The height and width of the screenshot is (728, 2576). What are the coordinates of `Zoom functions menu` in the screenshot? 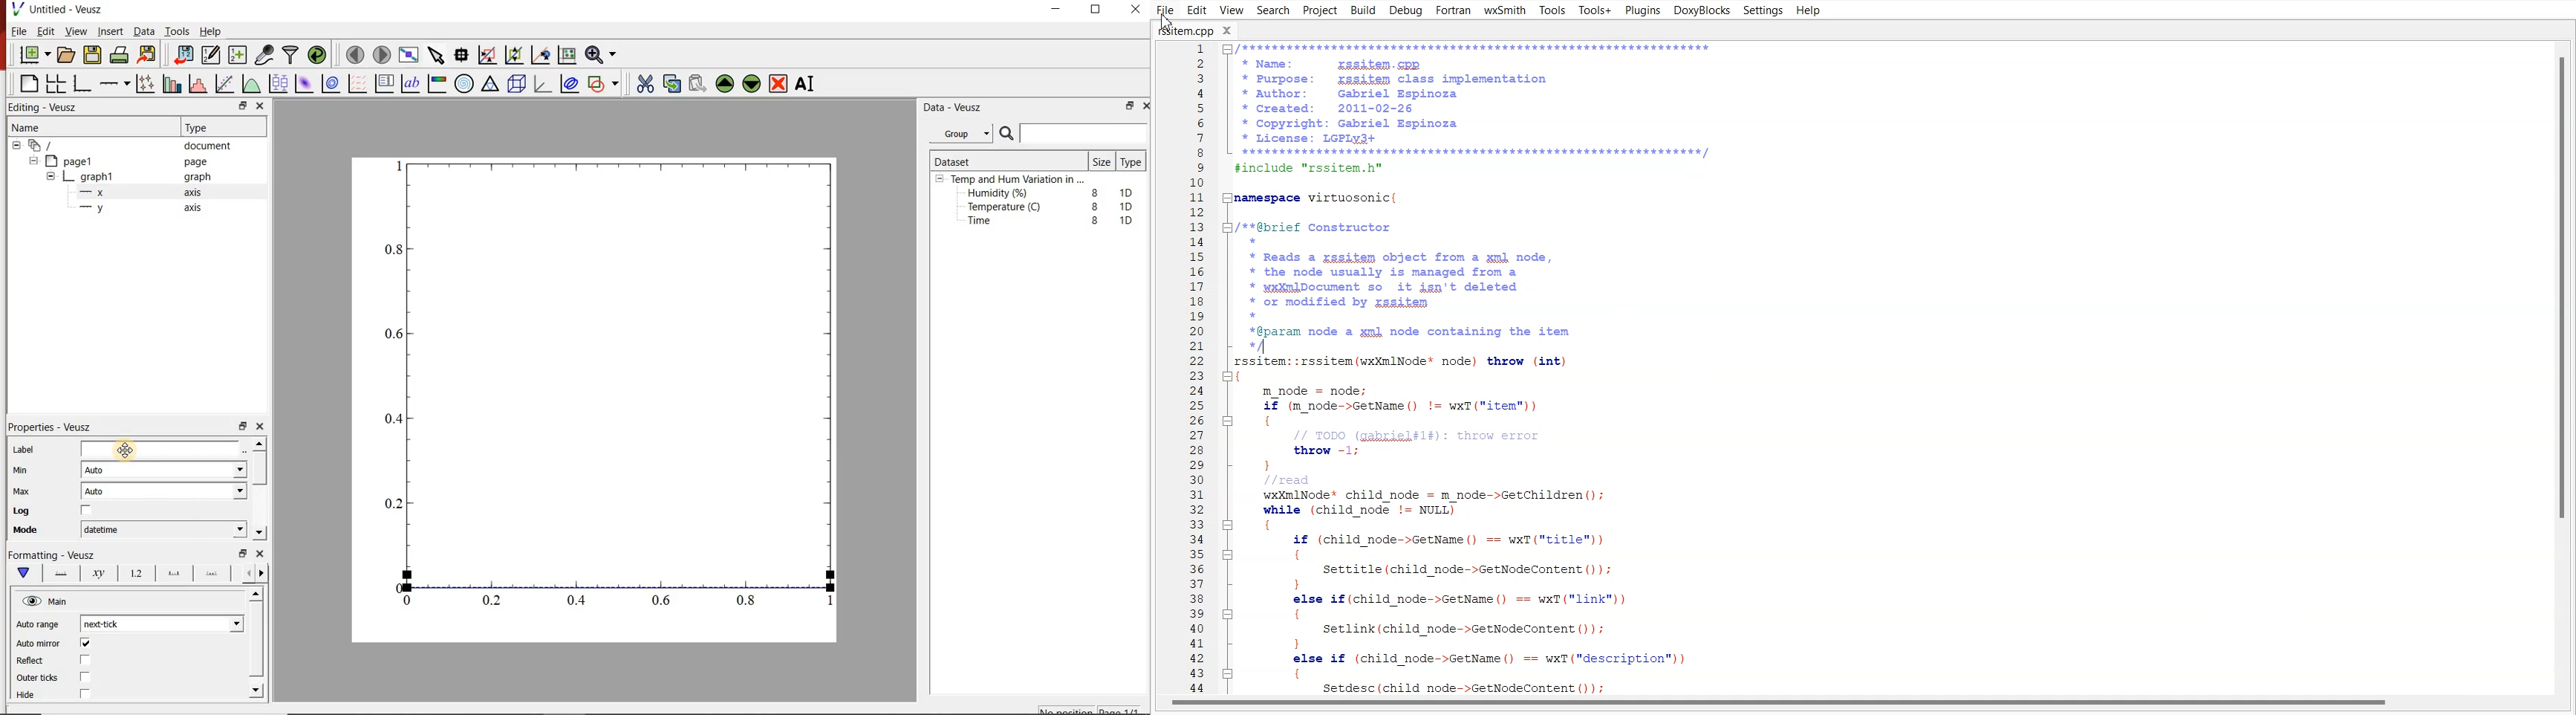 It's located at (600, 54).